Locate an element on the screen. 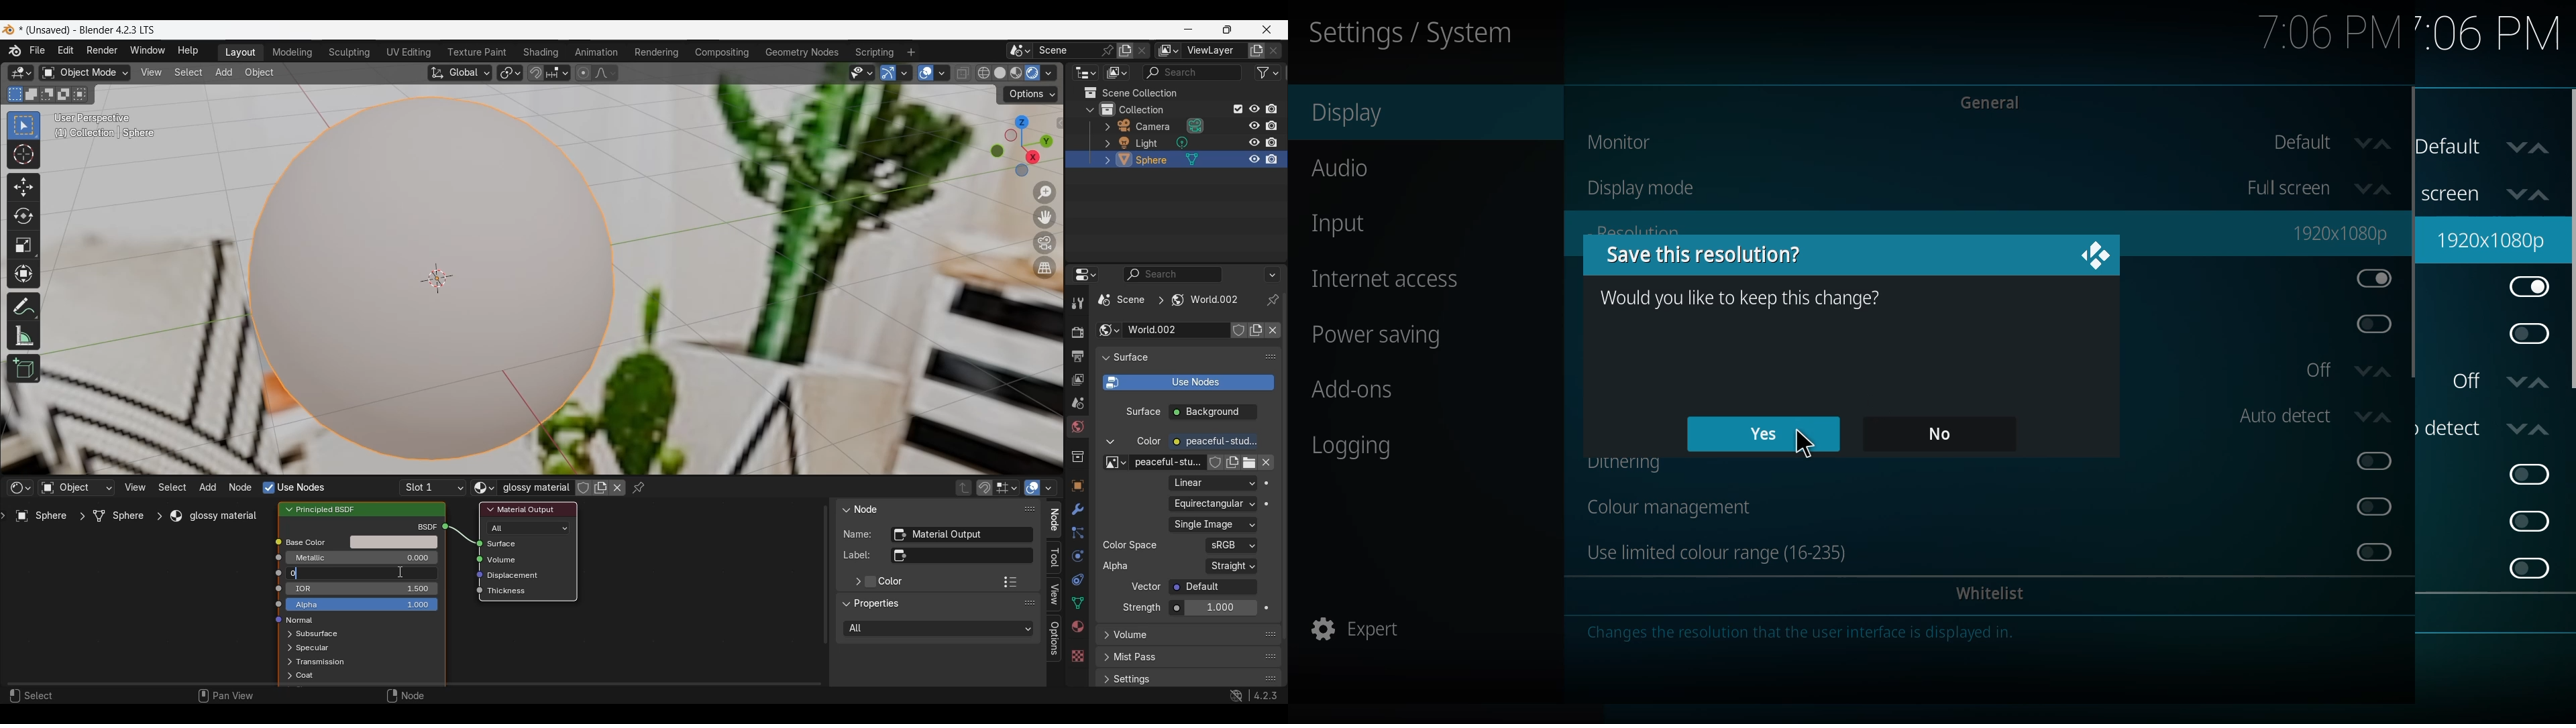 The width and height of the screenshot is (2576, 728). full screen is located at coordinates (2311, 188).